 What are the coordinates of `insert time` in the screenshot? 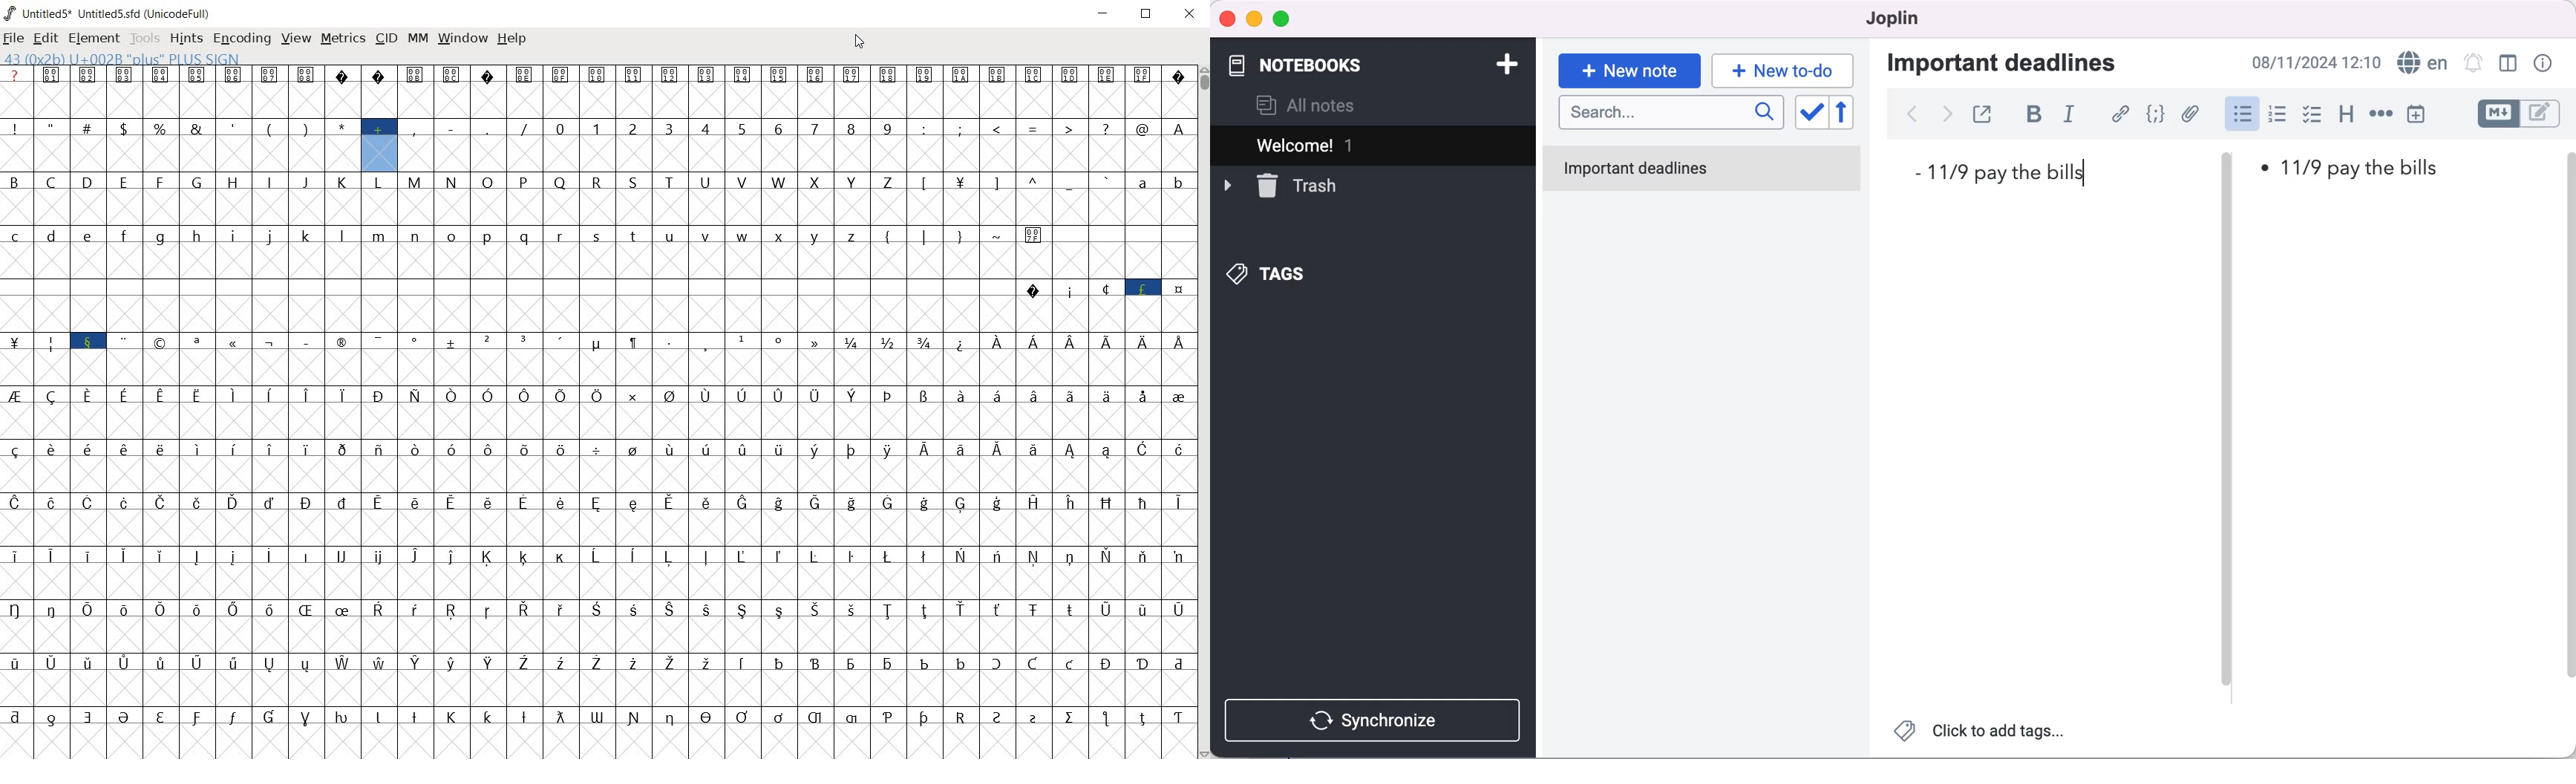 It's located at (2424, 114).